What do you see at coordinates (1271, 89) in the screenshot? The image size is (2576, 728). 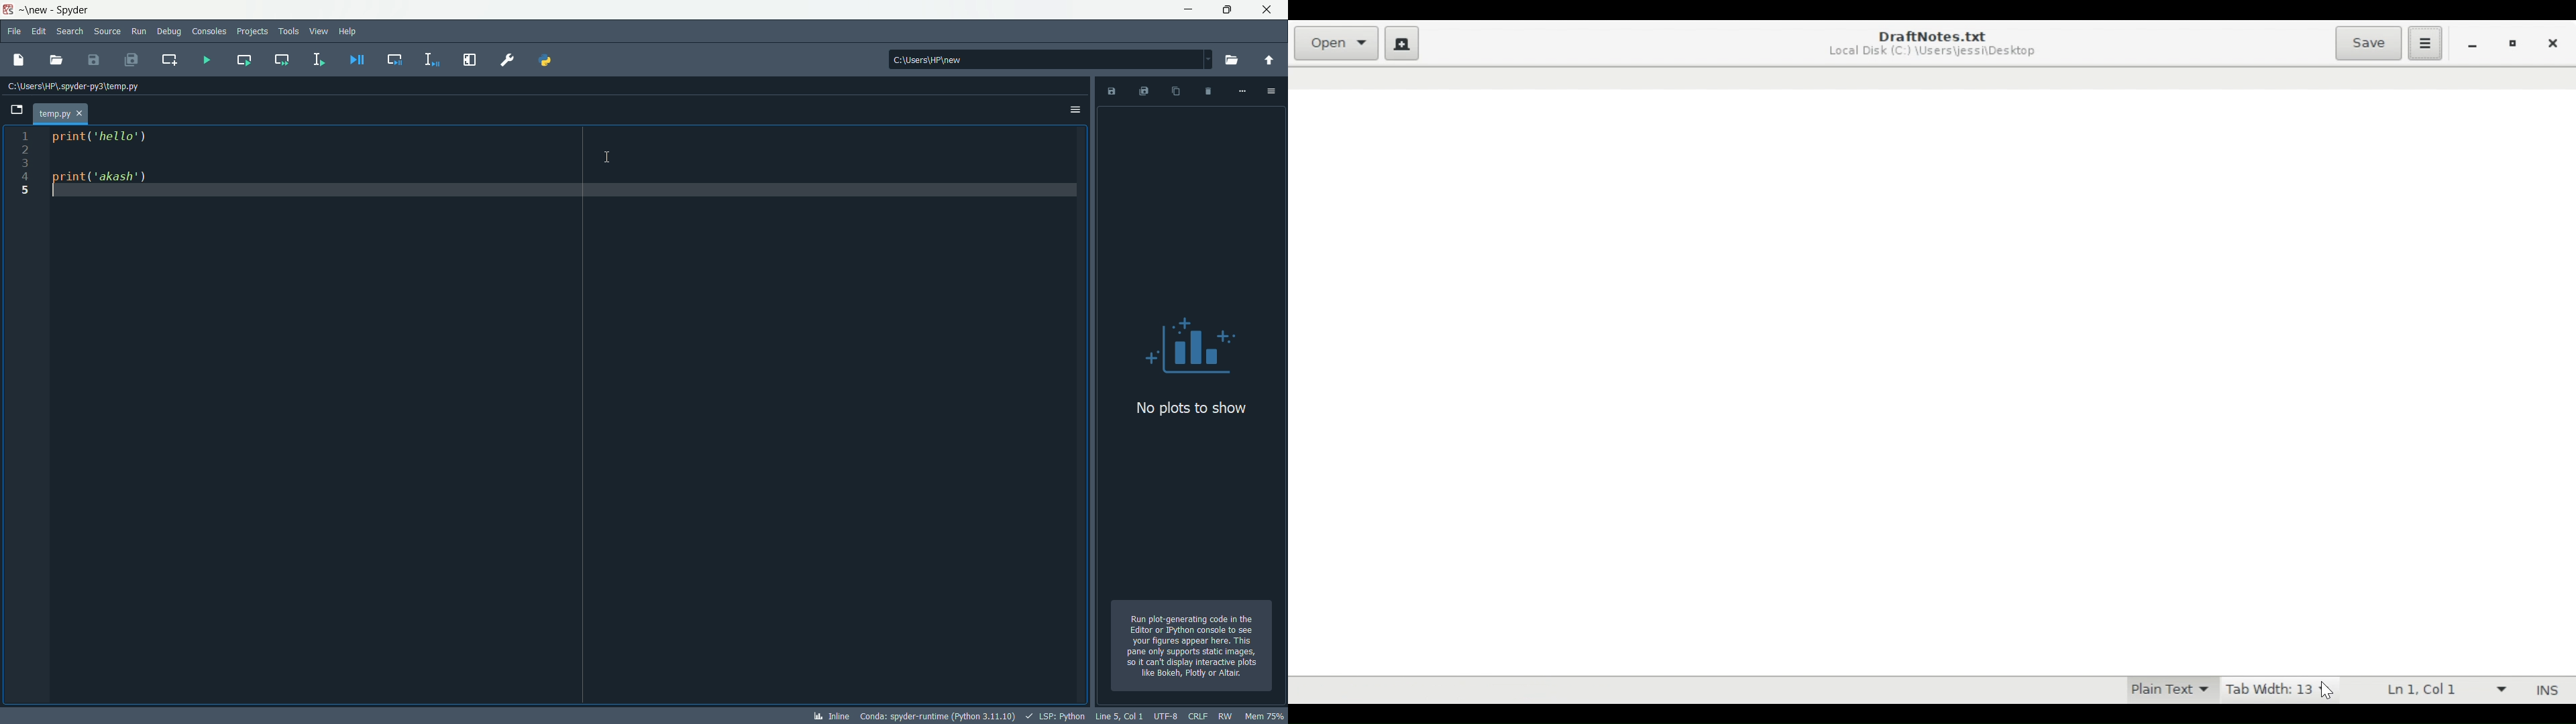 I see `options` at bounding box center [1271, 89].